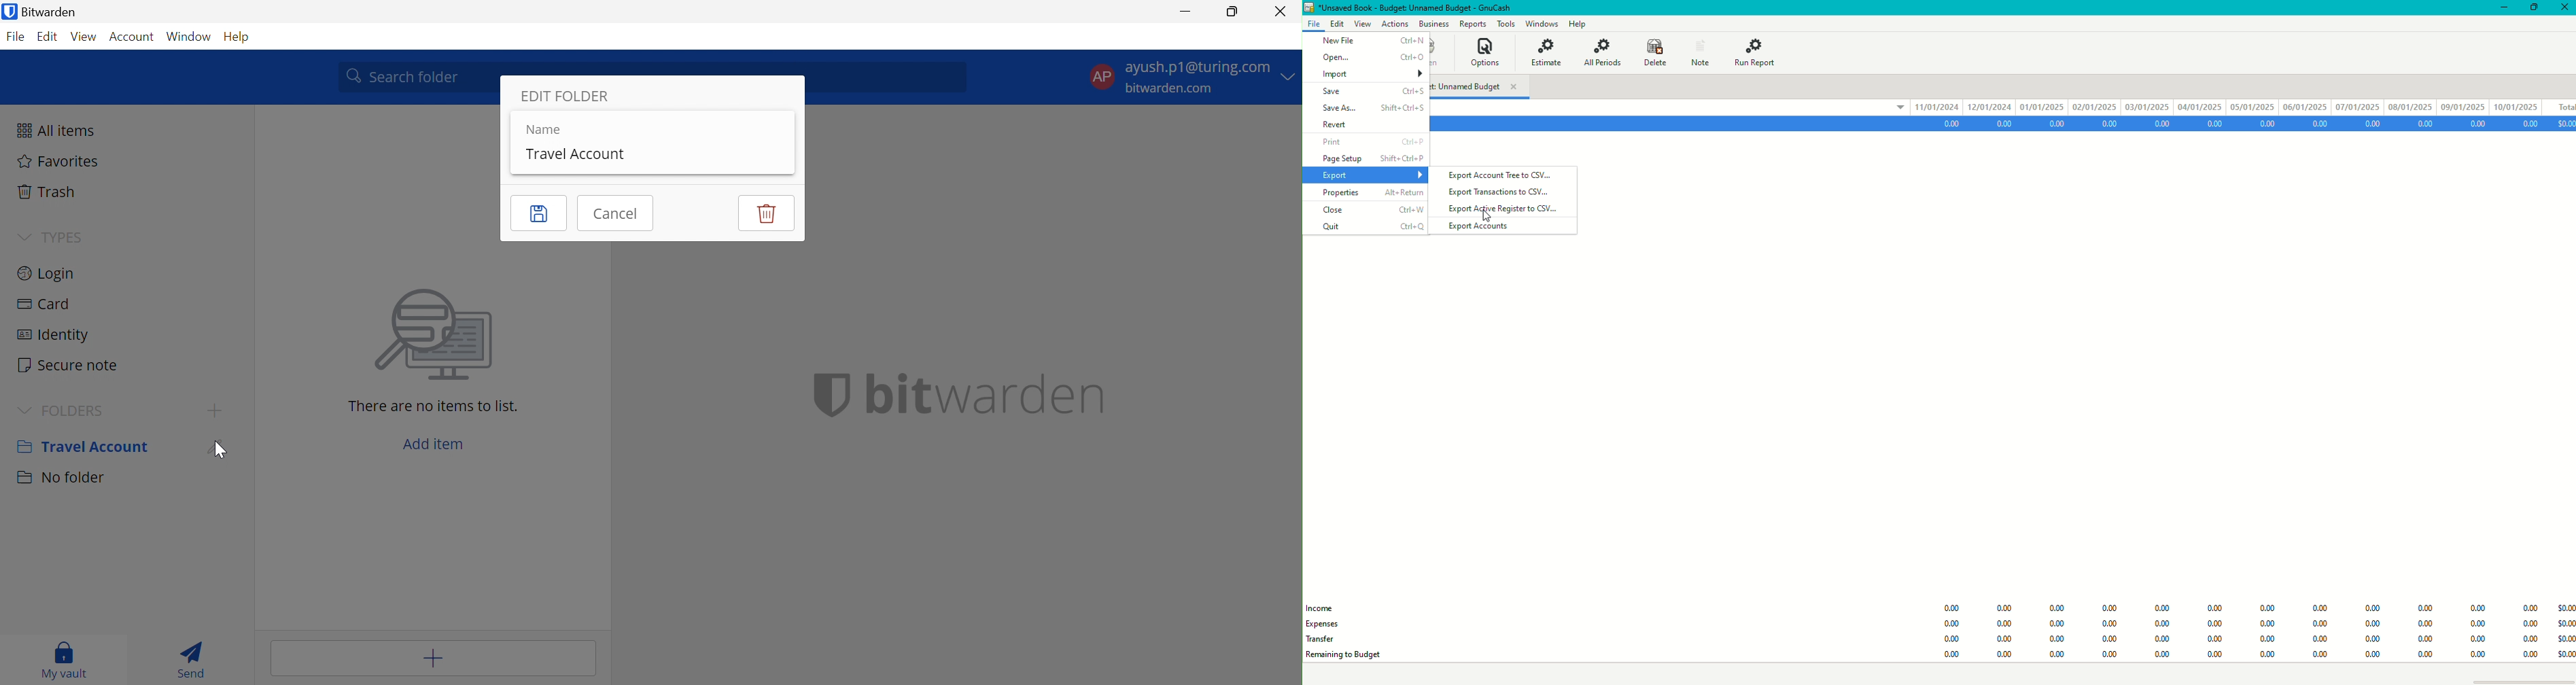 Image resolution: width=2576 pixels, height=700 pixels. What do you see at coordinates (215, 412) in the screenshot?
I see `Add Folder` at bounding box center [215, 412].